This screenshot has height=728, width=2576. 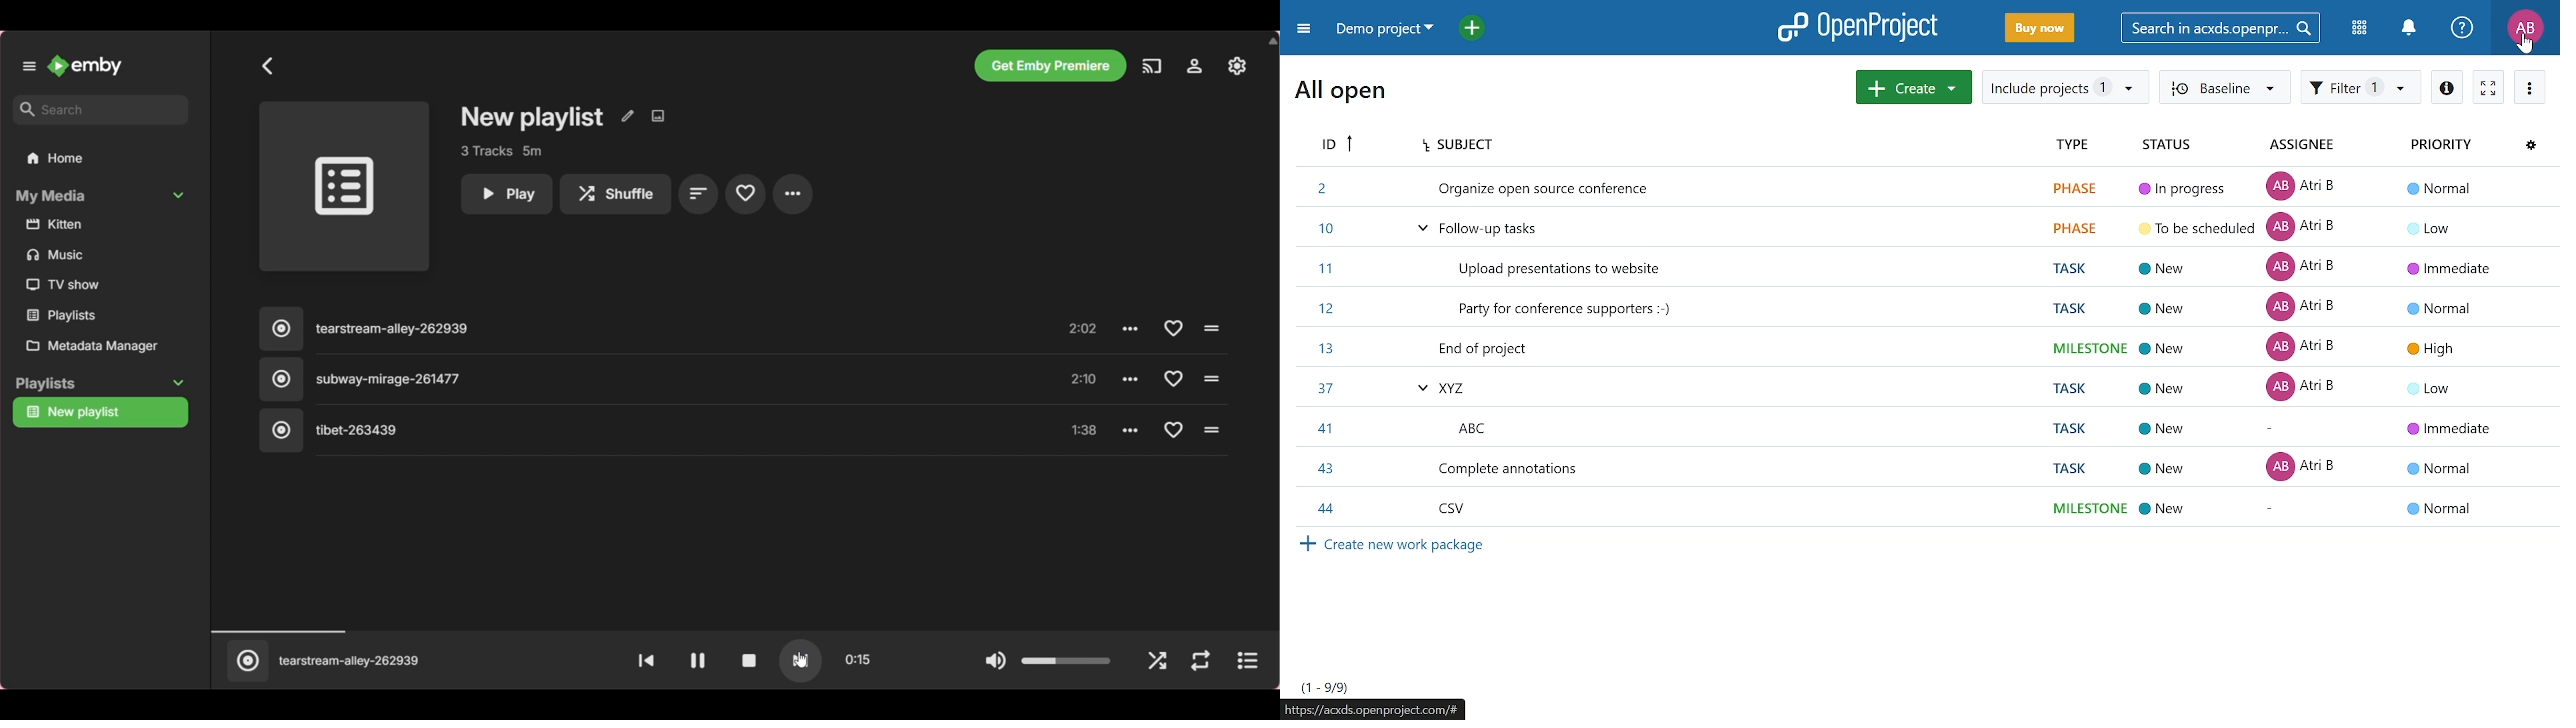 I want to click on Expand project menu, so click(x=1303, y=28).